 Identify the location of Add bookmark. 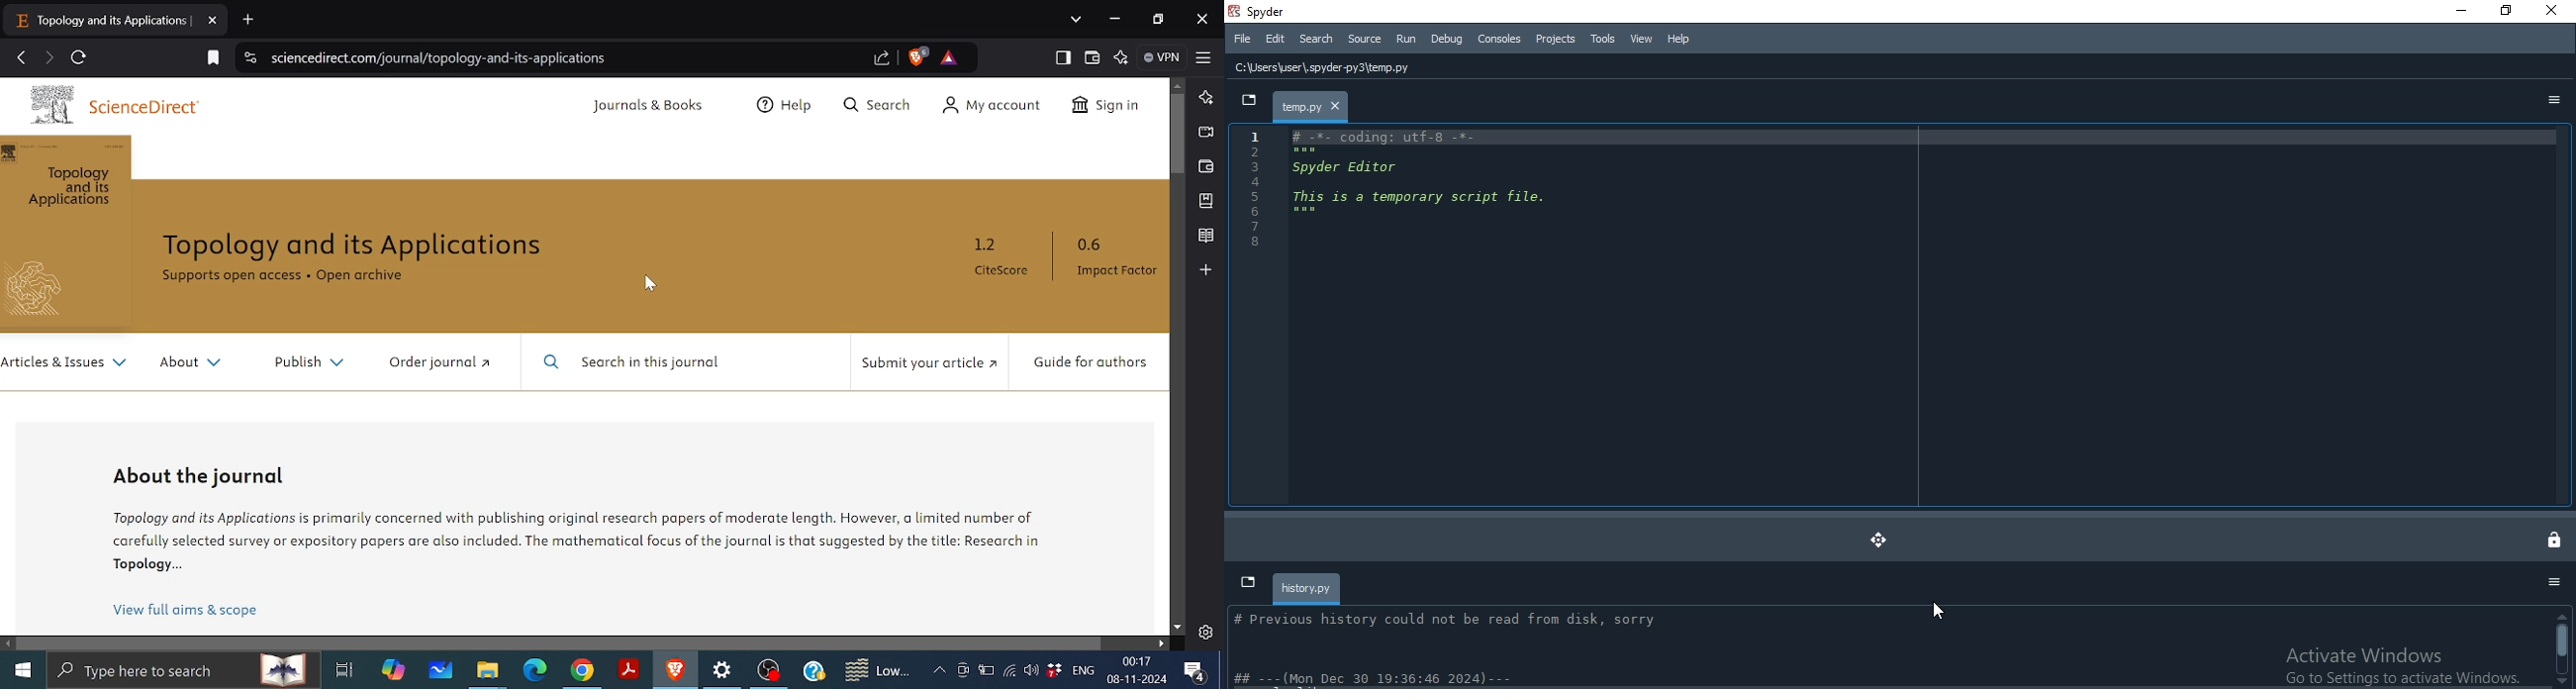
(1206, 201).